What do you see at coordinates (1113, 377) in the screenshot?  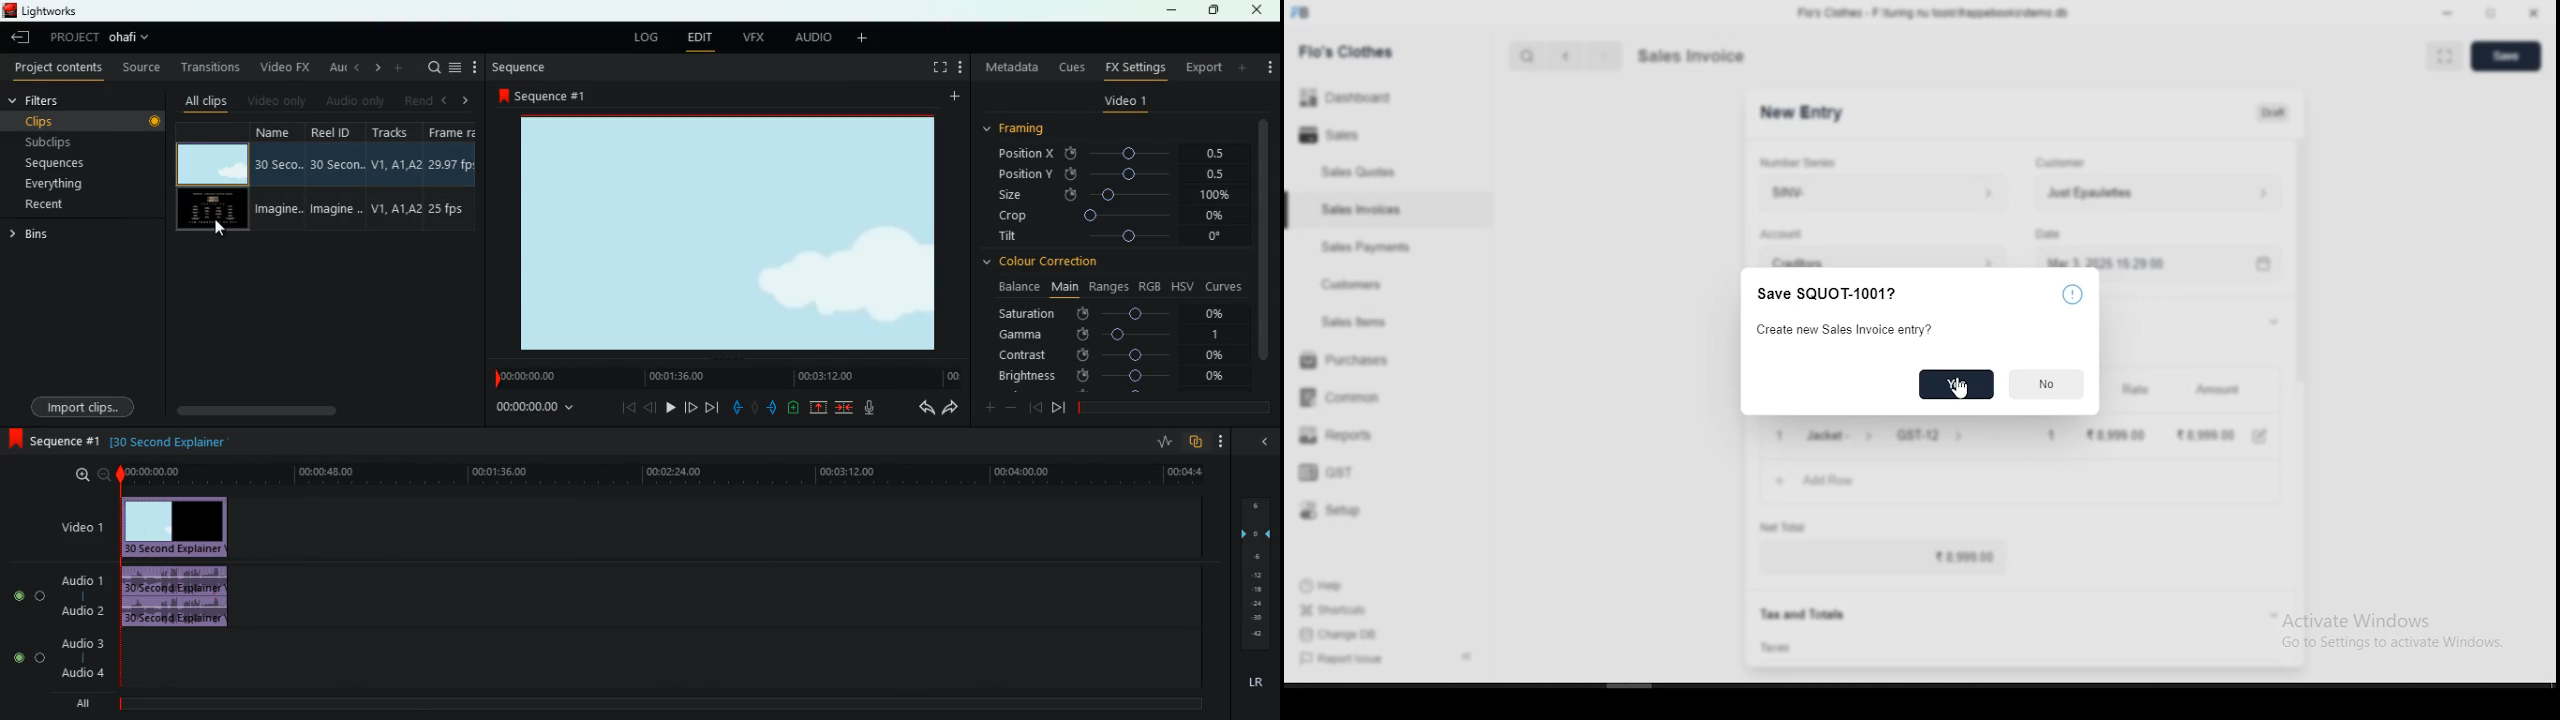 I see `brightness` at bounding box center [1113, 377].